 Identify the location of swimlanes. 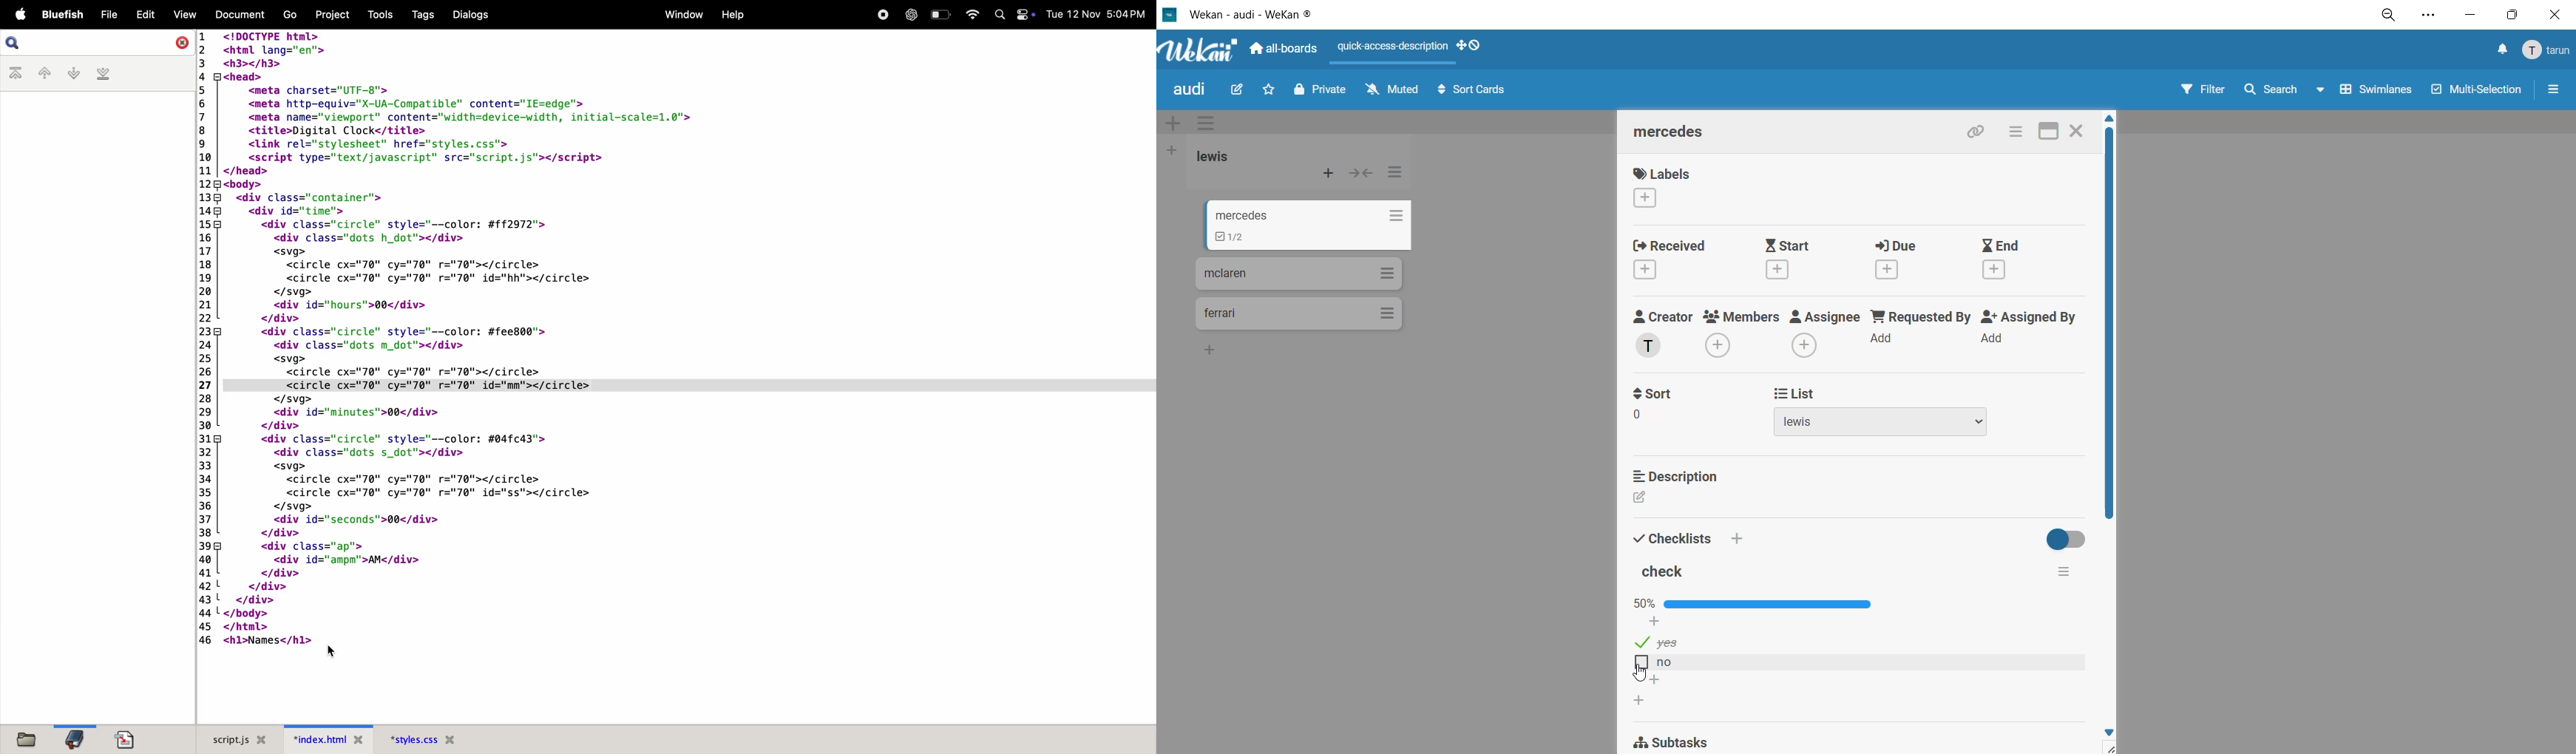
(2377, 89).